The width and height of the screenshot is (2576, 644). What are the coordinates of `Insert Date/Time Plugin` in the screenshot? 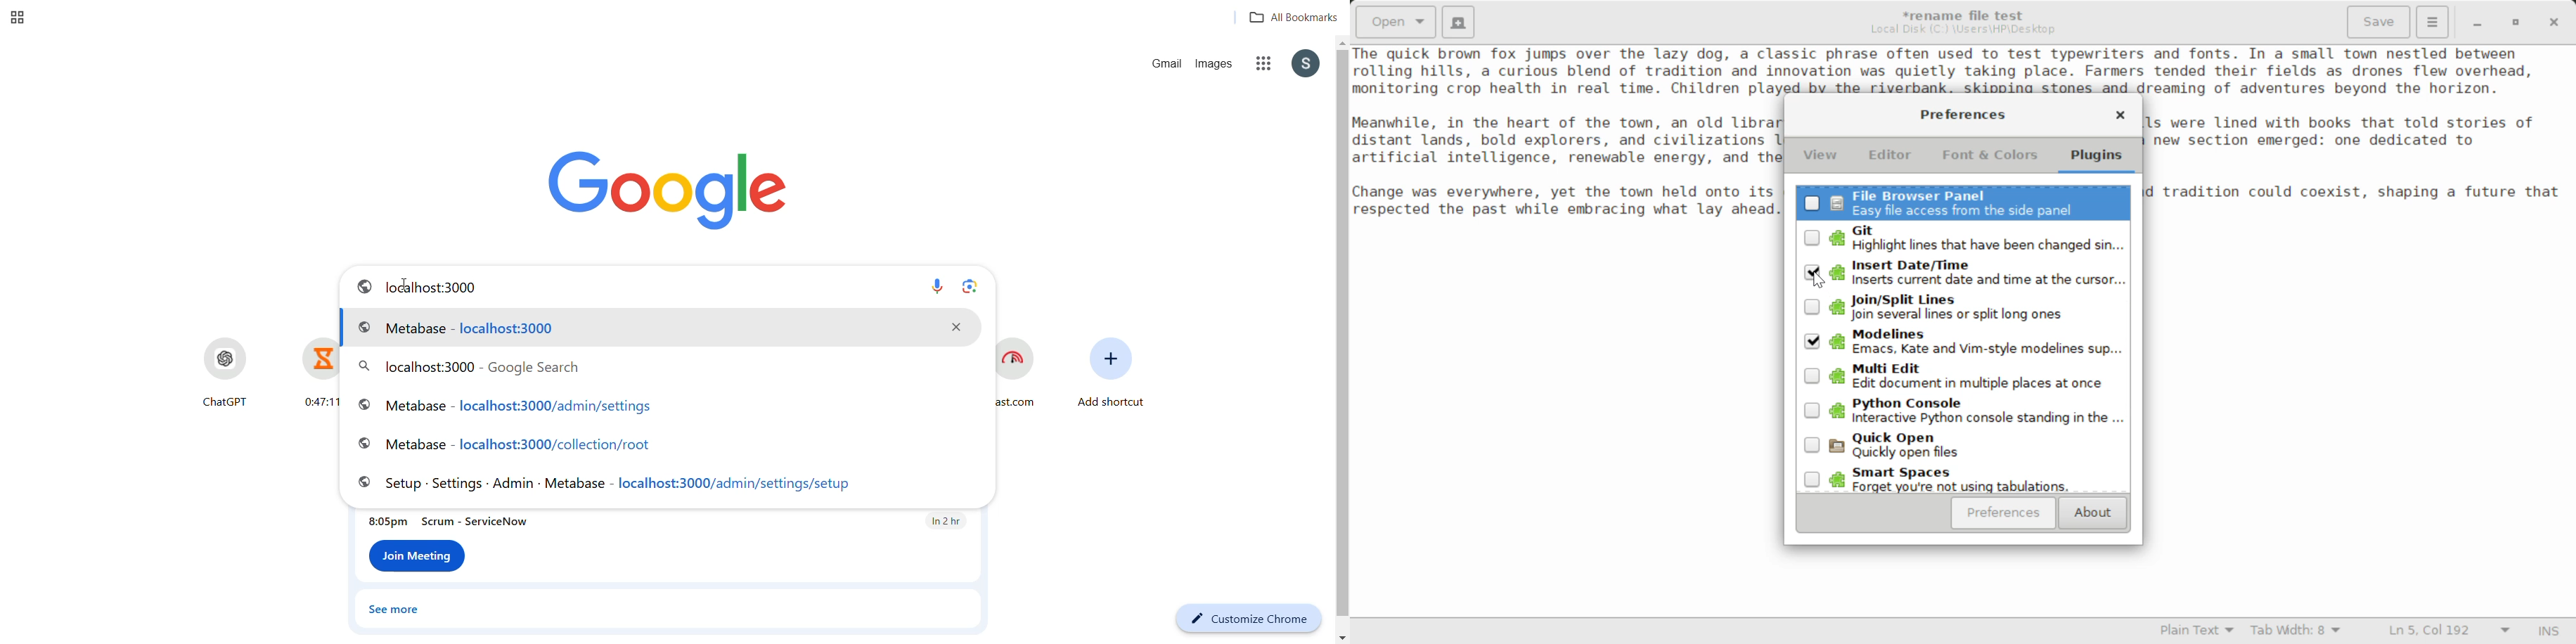 It's located at (1966, 273).